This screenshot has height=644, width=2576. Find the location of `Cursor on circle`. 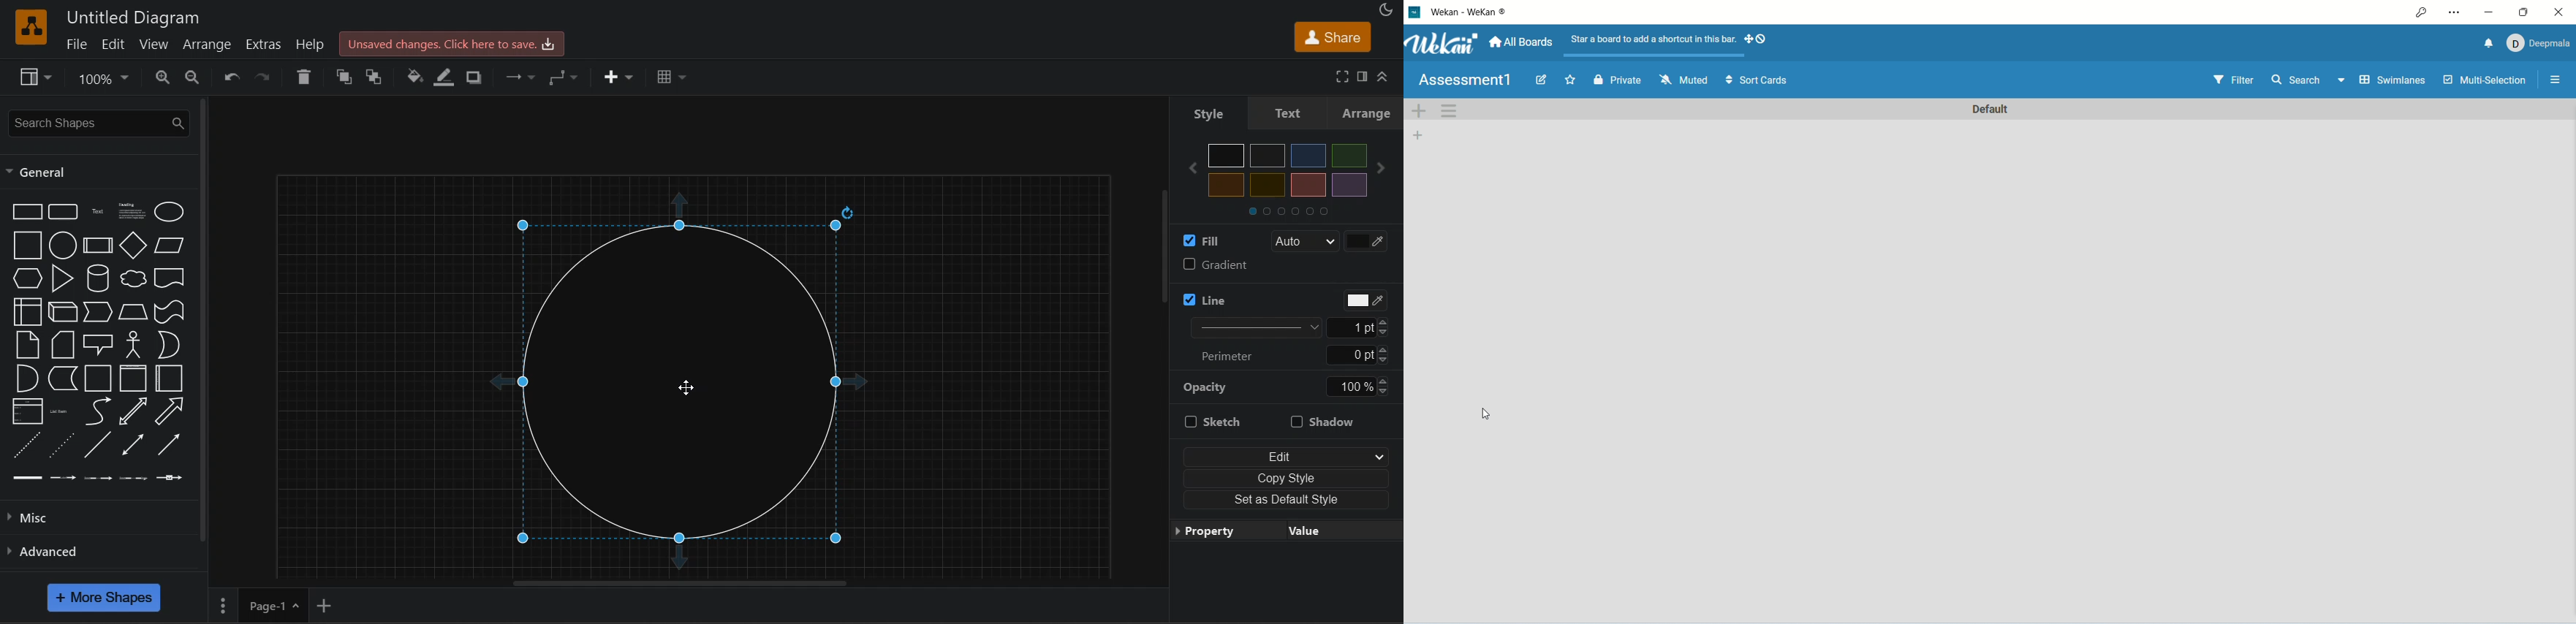

Cursor on circle is located at coordinates (694, 389).